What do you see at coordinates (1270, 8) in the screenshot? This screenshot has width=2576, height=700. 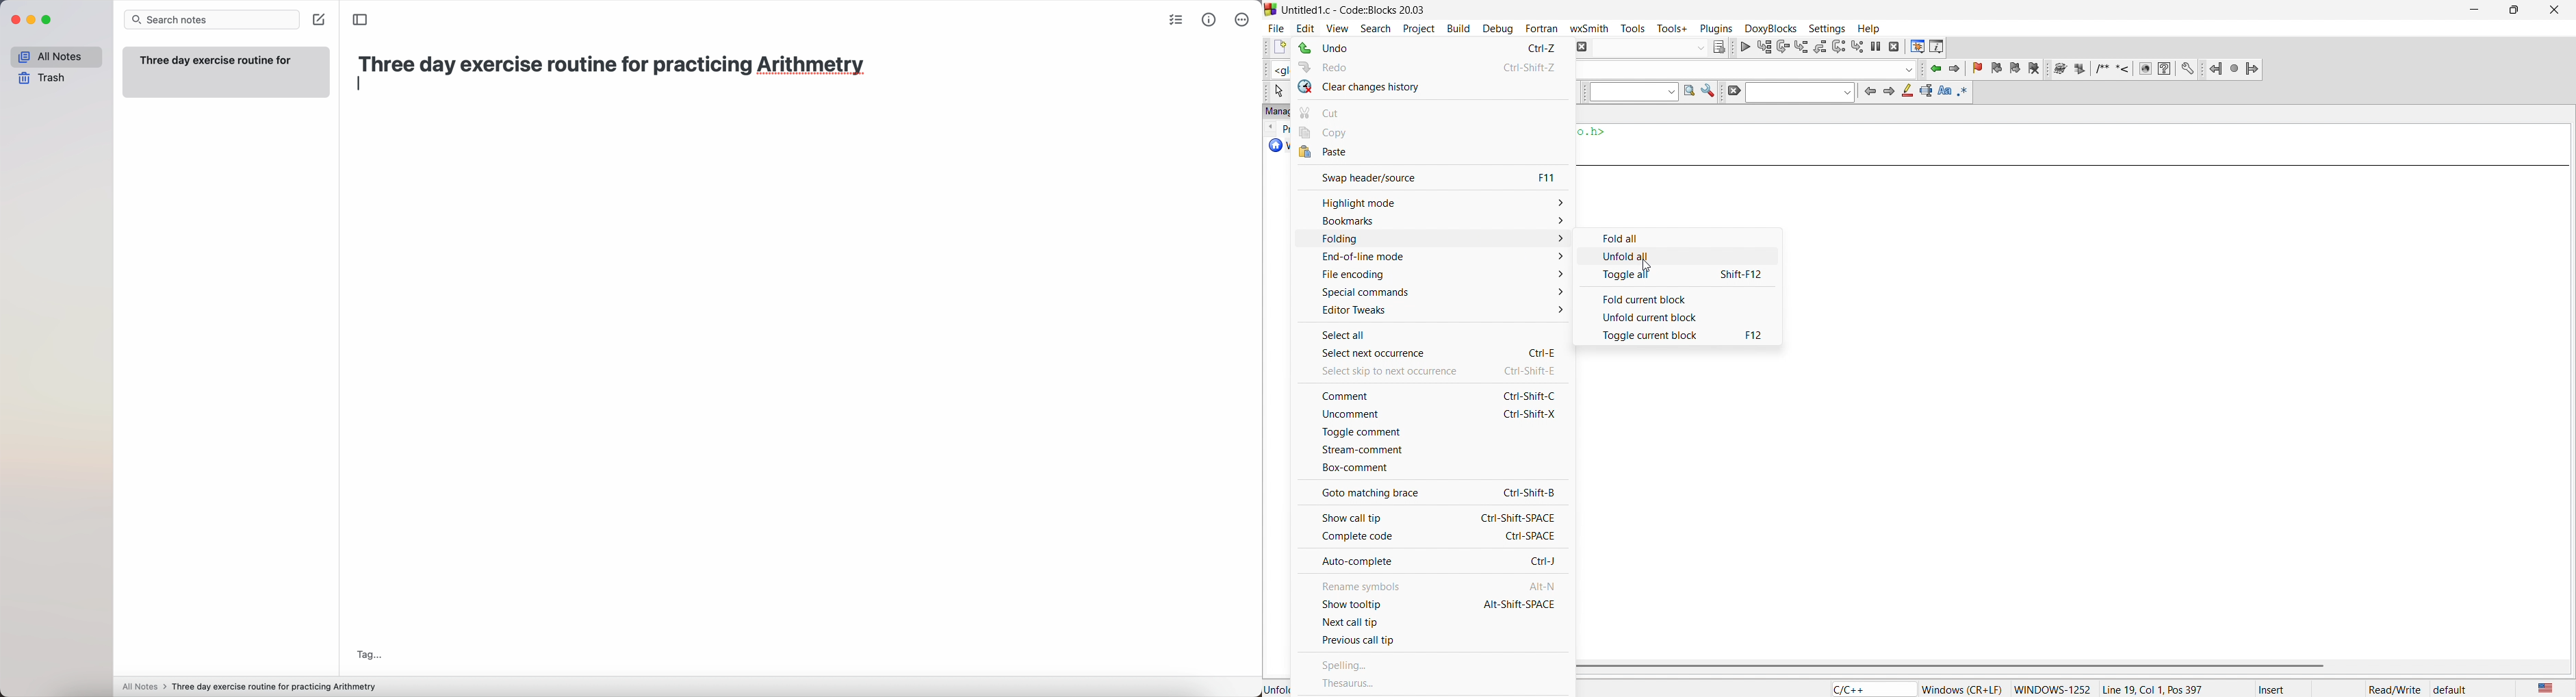 I see `Code:Blocks` at bounding box center [1270, 8].